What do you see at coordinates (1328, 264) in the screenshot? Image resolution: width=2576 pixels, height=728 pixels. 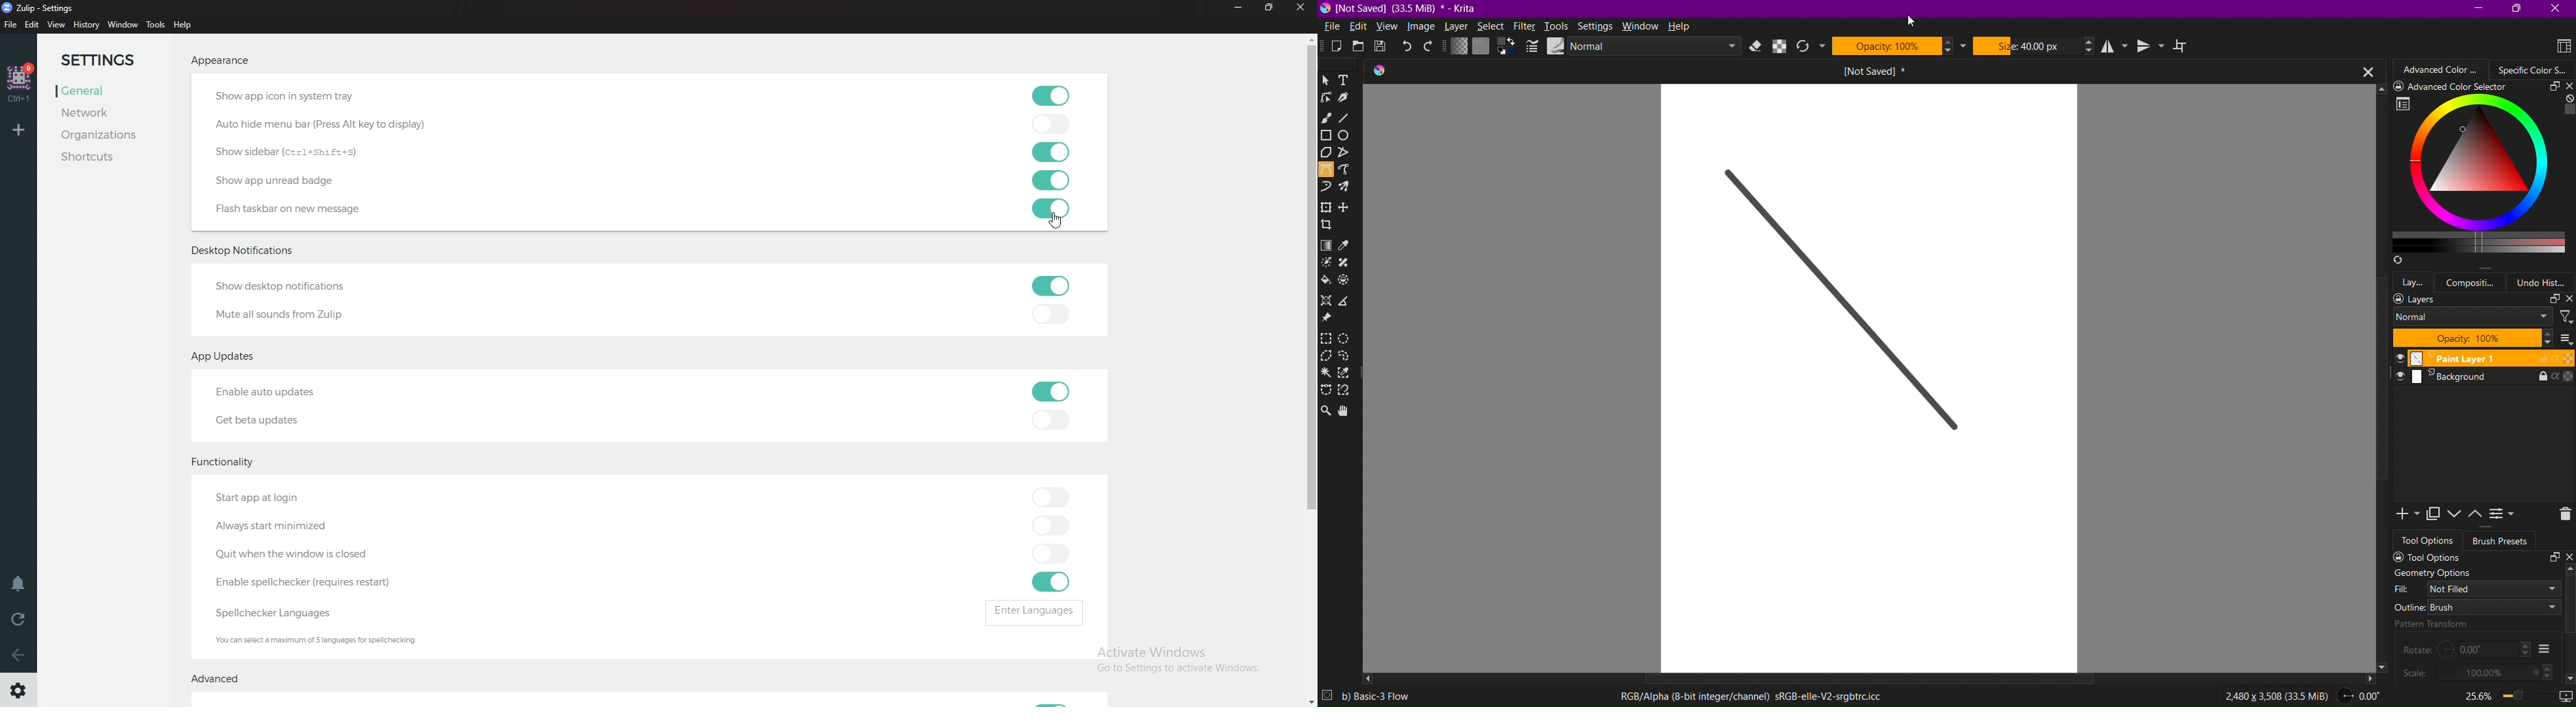 I see `Colorize Mask Tool` at bounding box center [1328, 264].